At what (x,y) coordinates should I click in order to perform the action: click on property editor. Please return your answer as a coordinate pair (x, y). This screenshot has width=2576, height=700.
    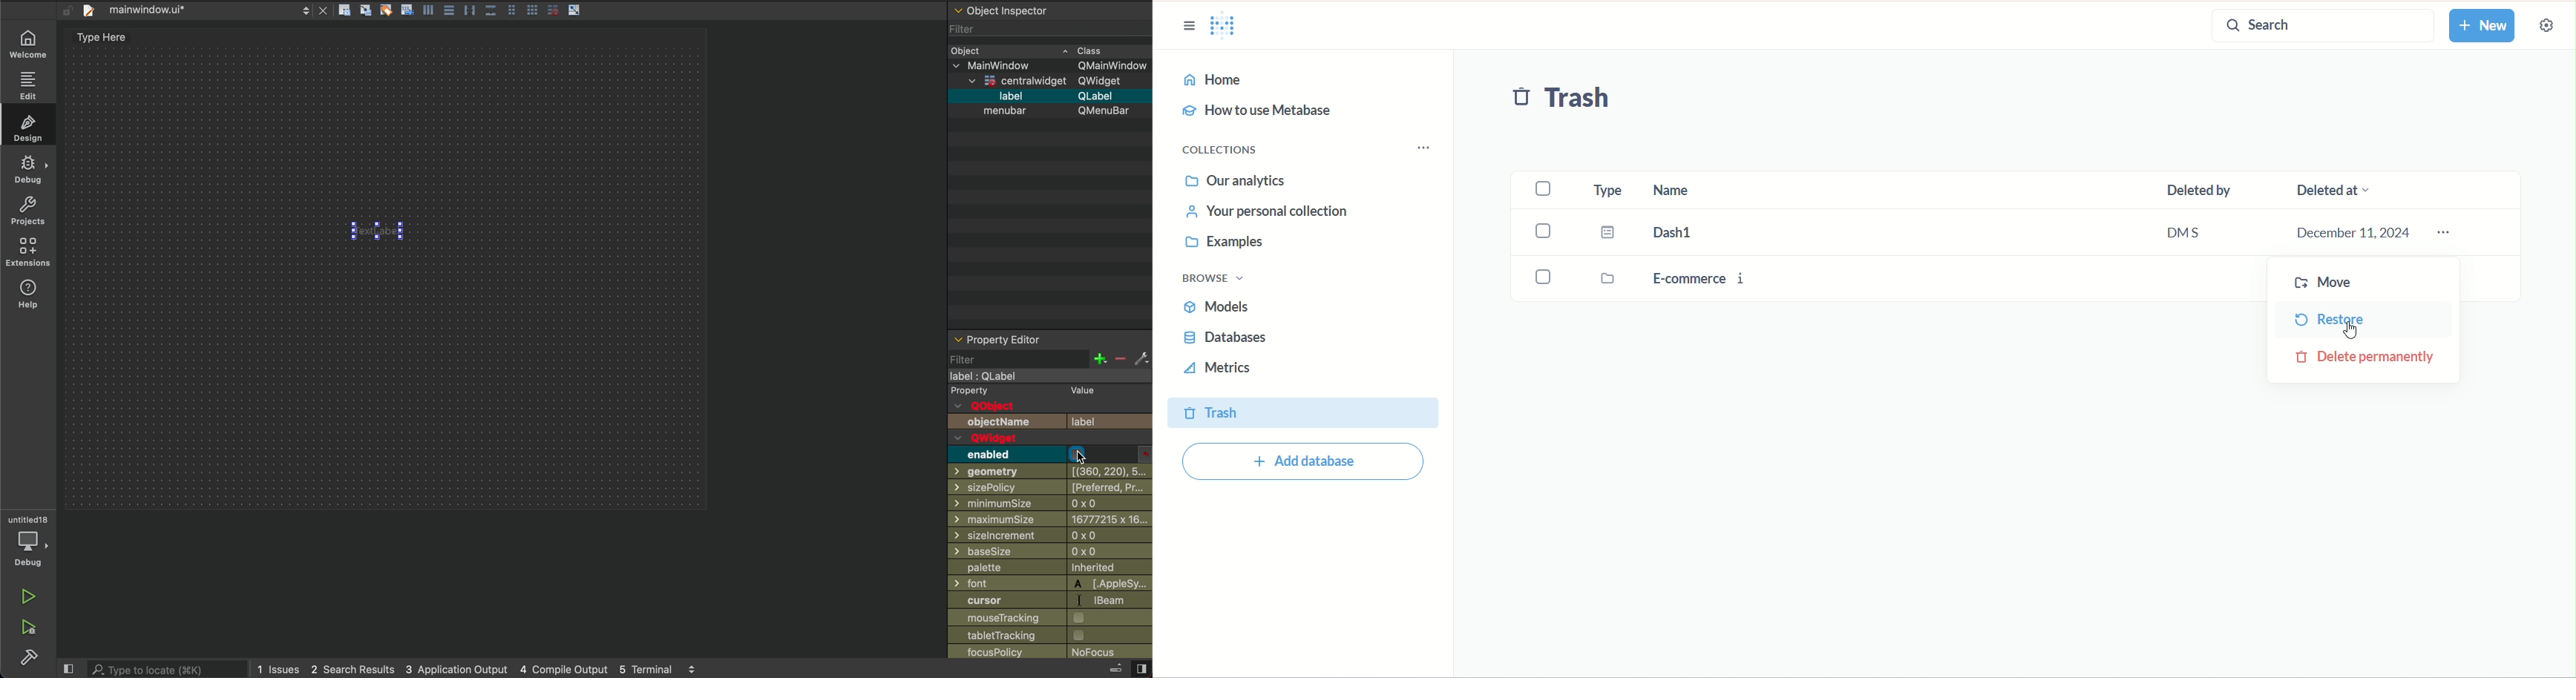
    Looking at the image, I should click on (1050, 337).